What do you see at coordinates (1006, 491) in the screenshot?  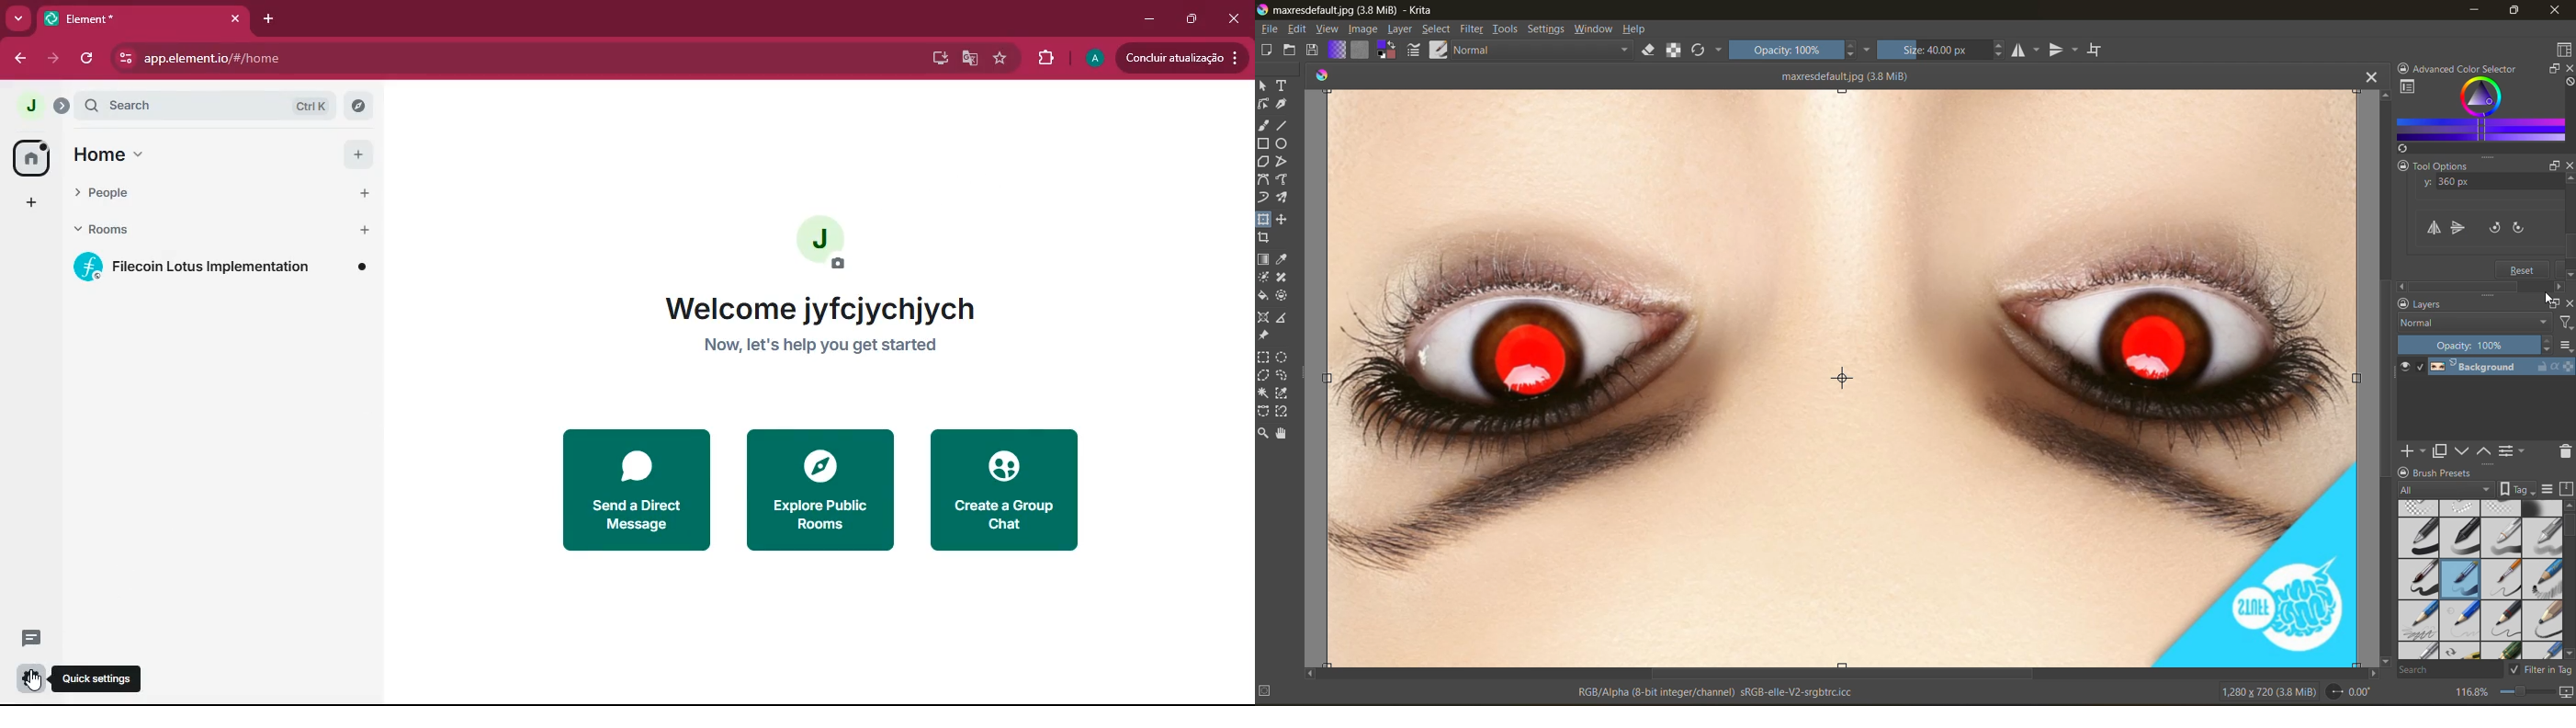 I see `create a group chat` at bounding box center [1006, 491].